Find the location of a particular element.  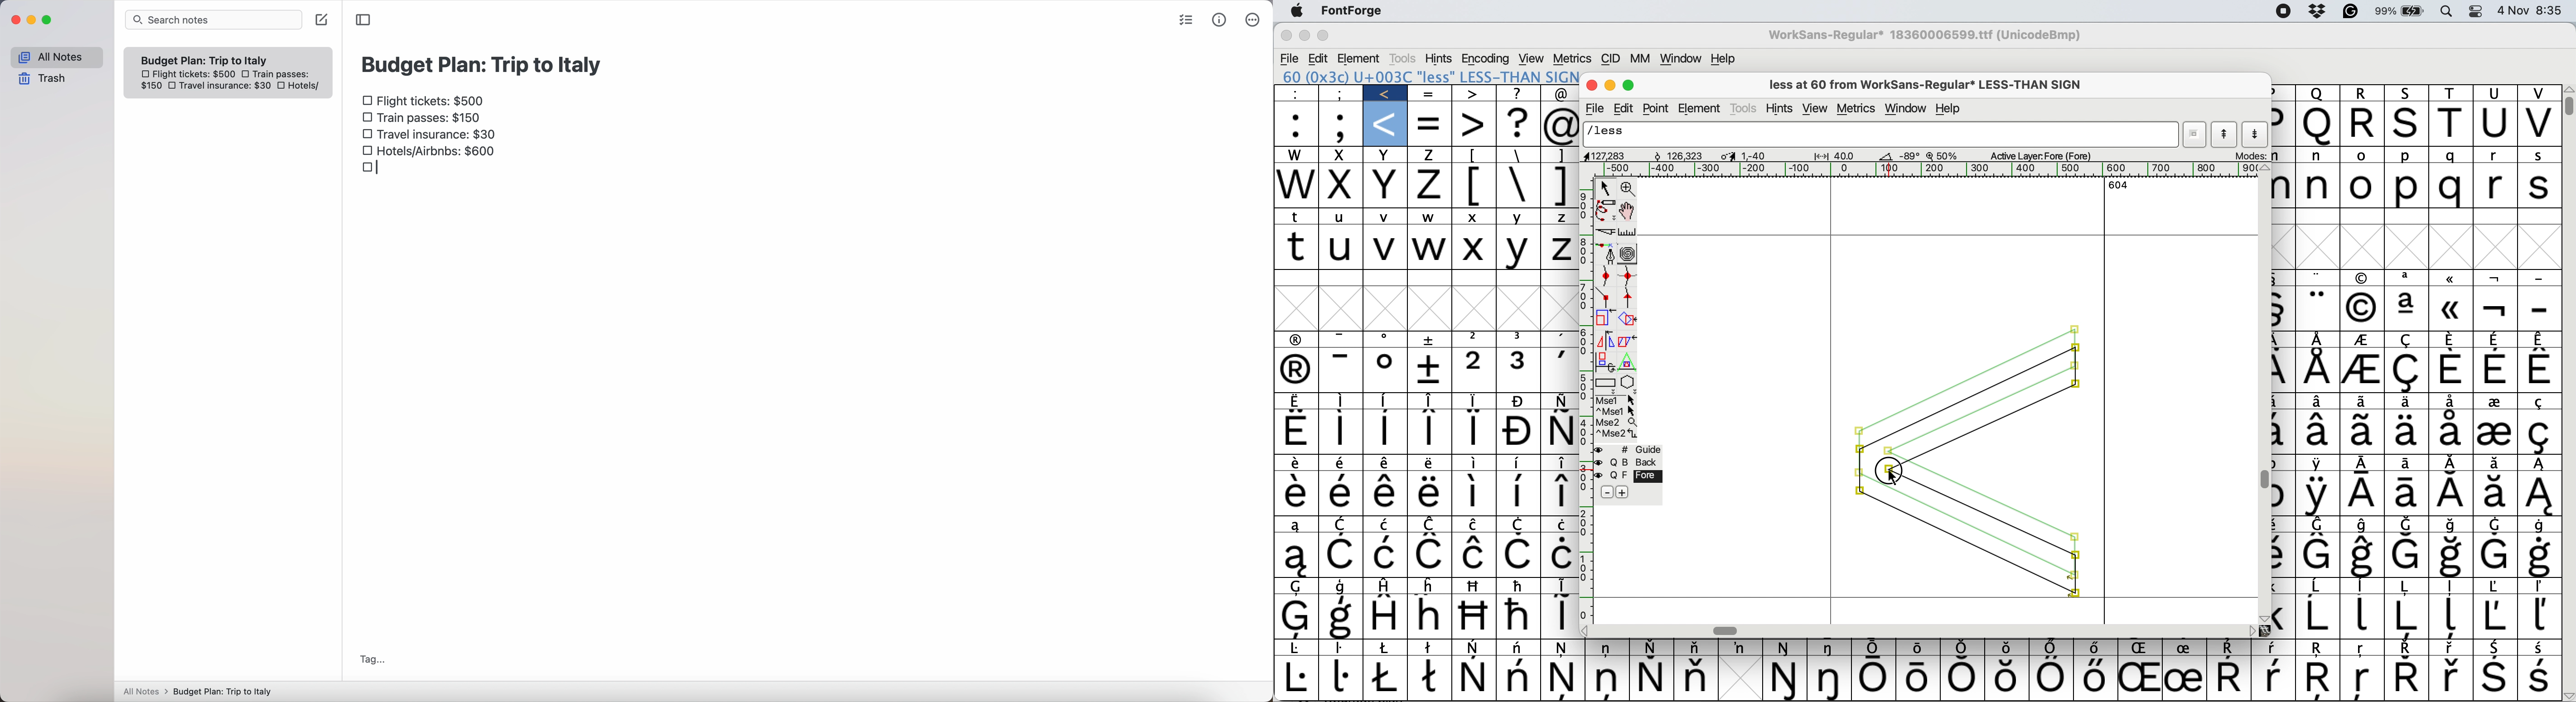

- is located at coordinates (1345, 370).